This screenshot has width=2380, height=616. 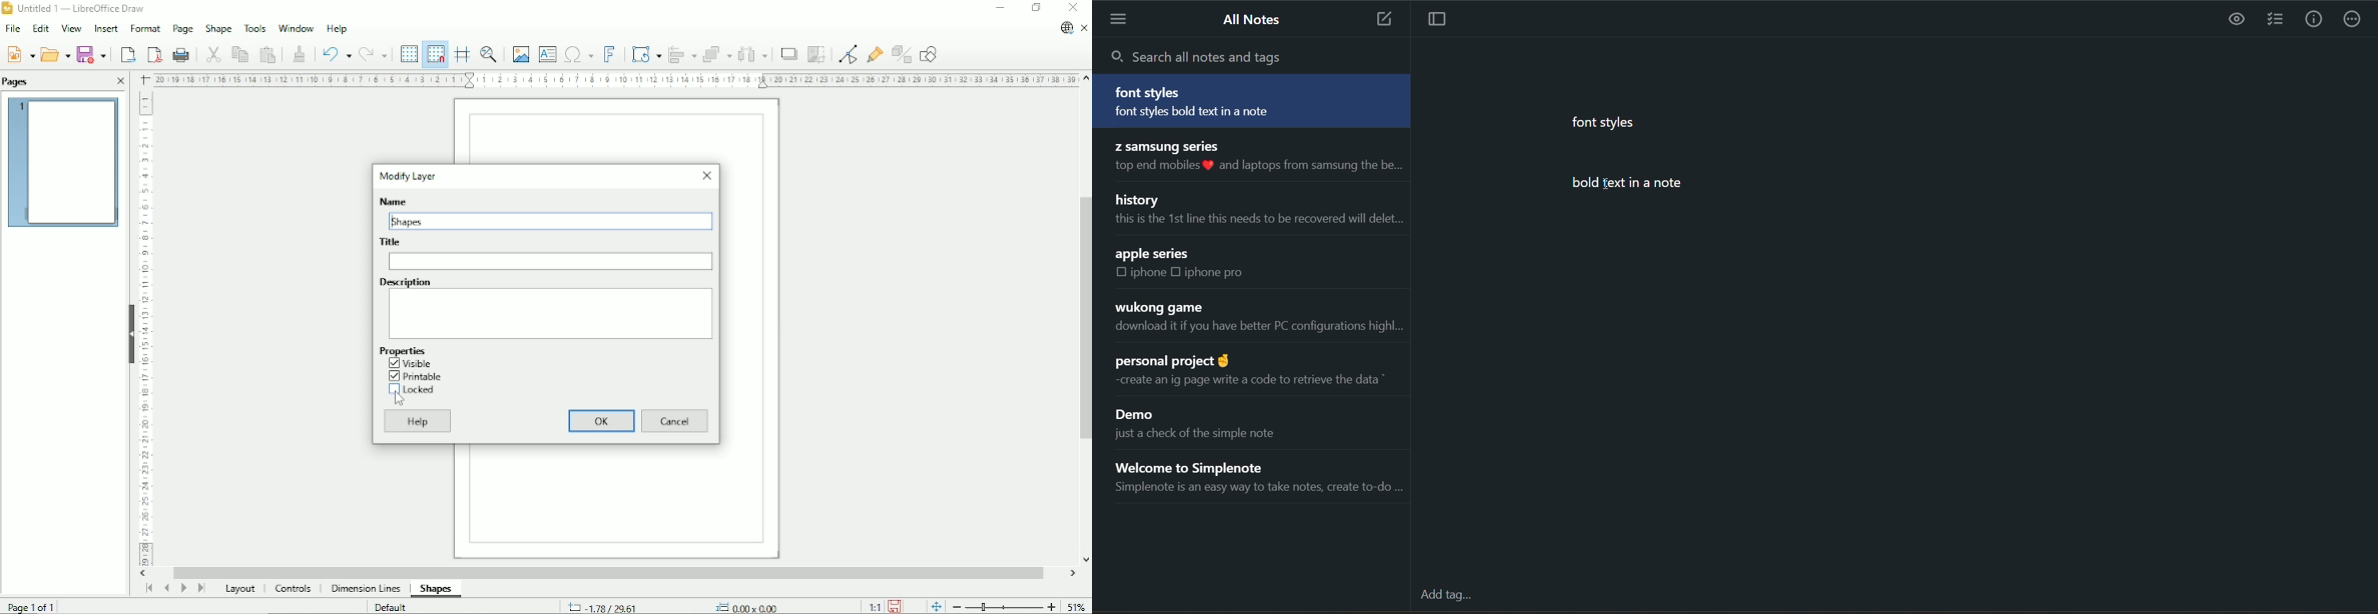 I want to click on search, so click(x=1203, y=56).